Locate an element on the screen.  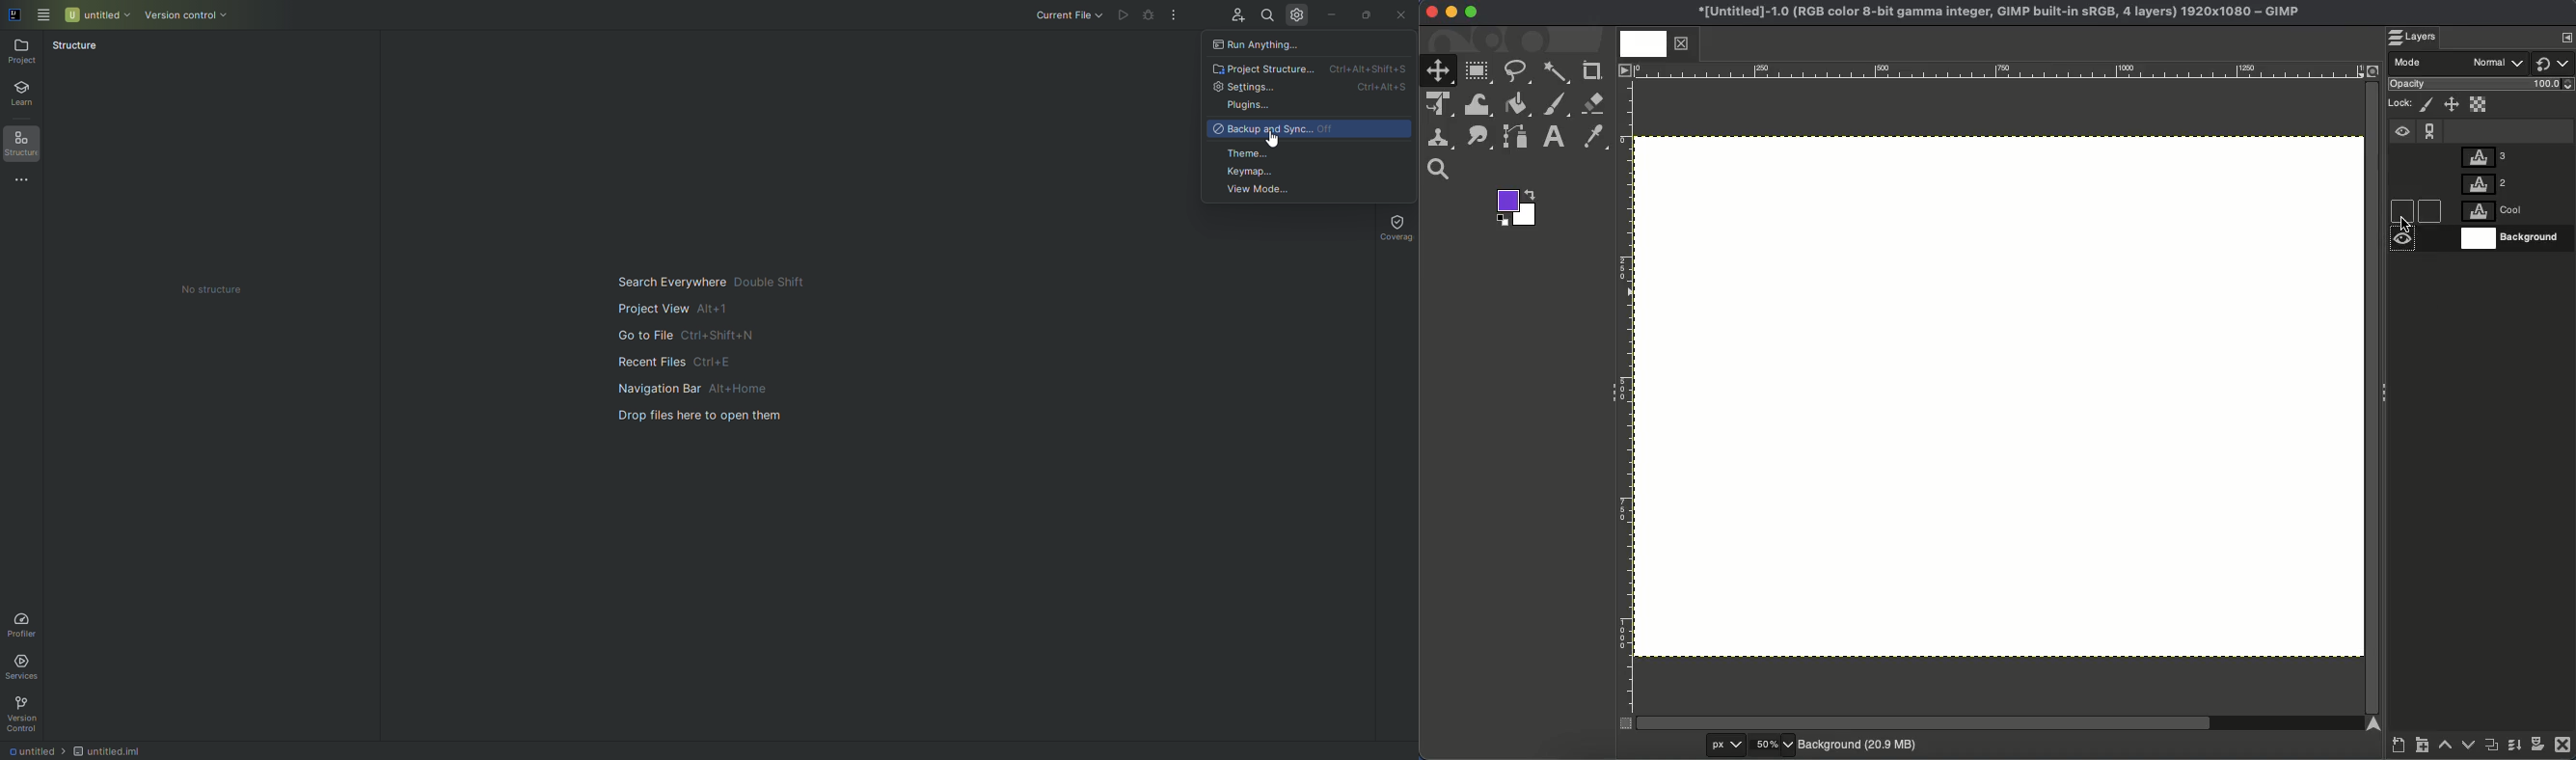
Close is located at coordinates (2562, 747).